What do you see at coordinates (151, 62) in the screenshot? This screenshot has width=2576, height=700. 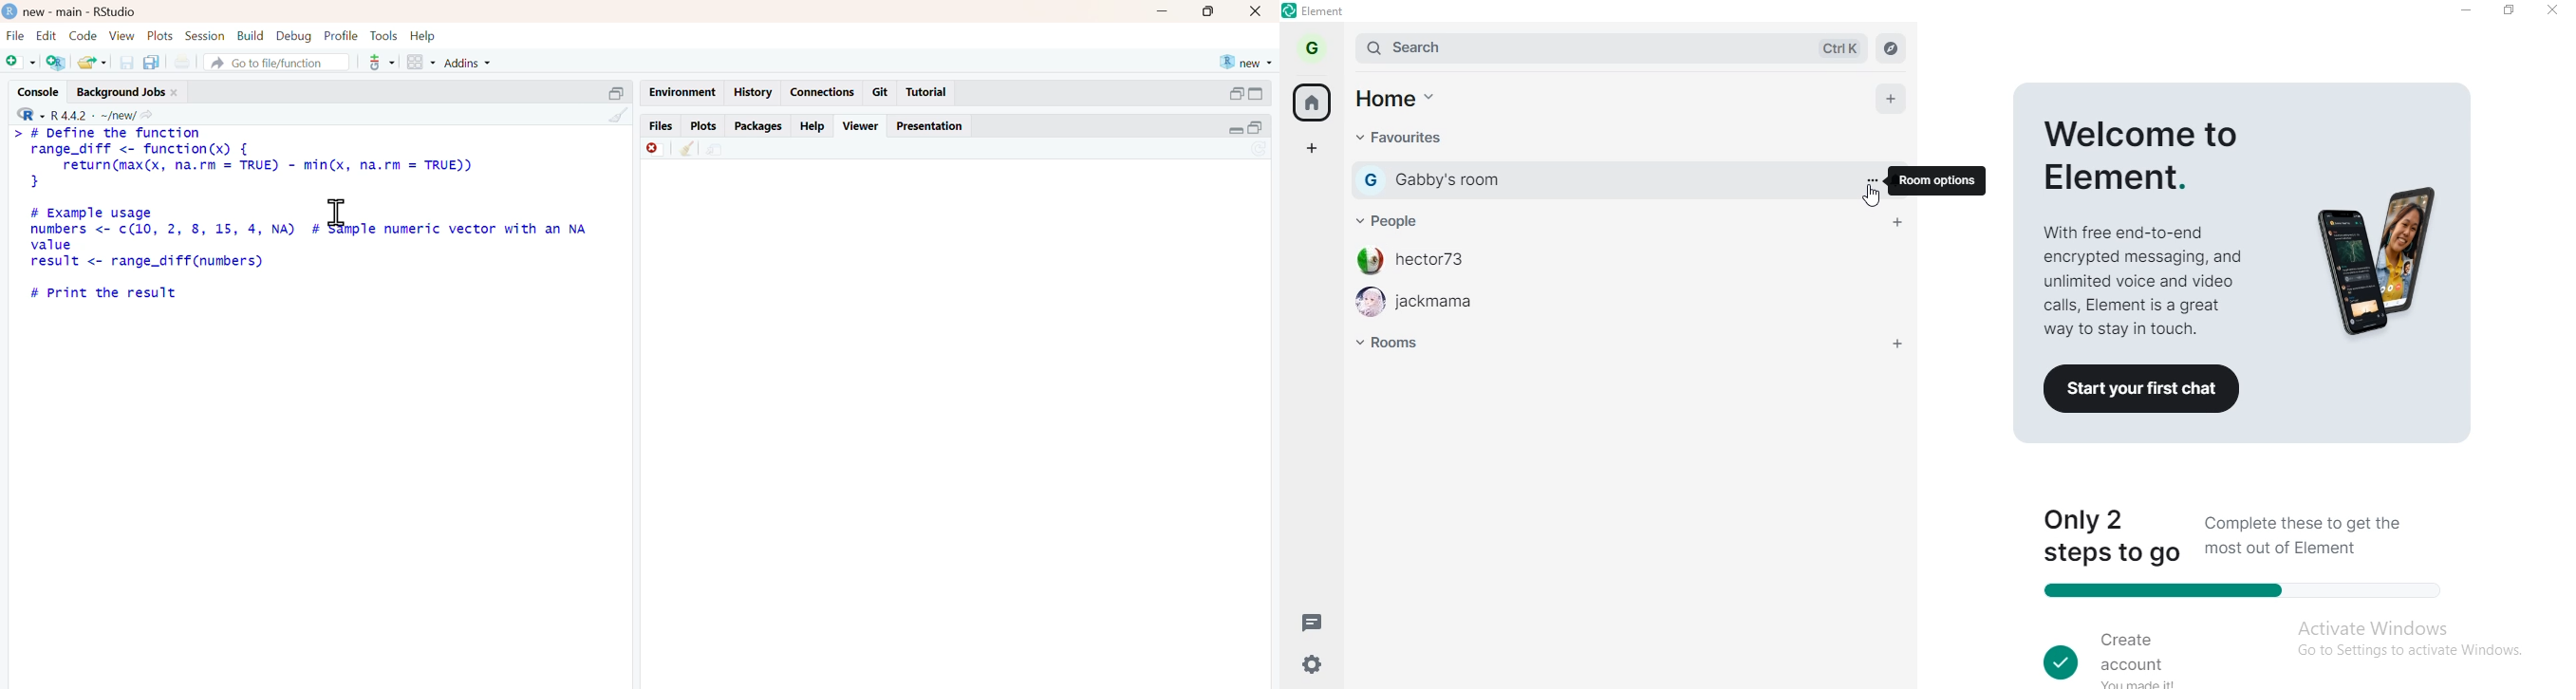 I see `copy` at bounding box center [151, 62].